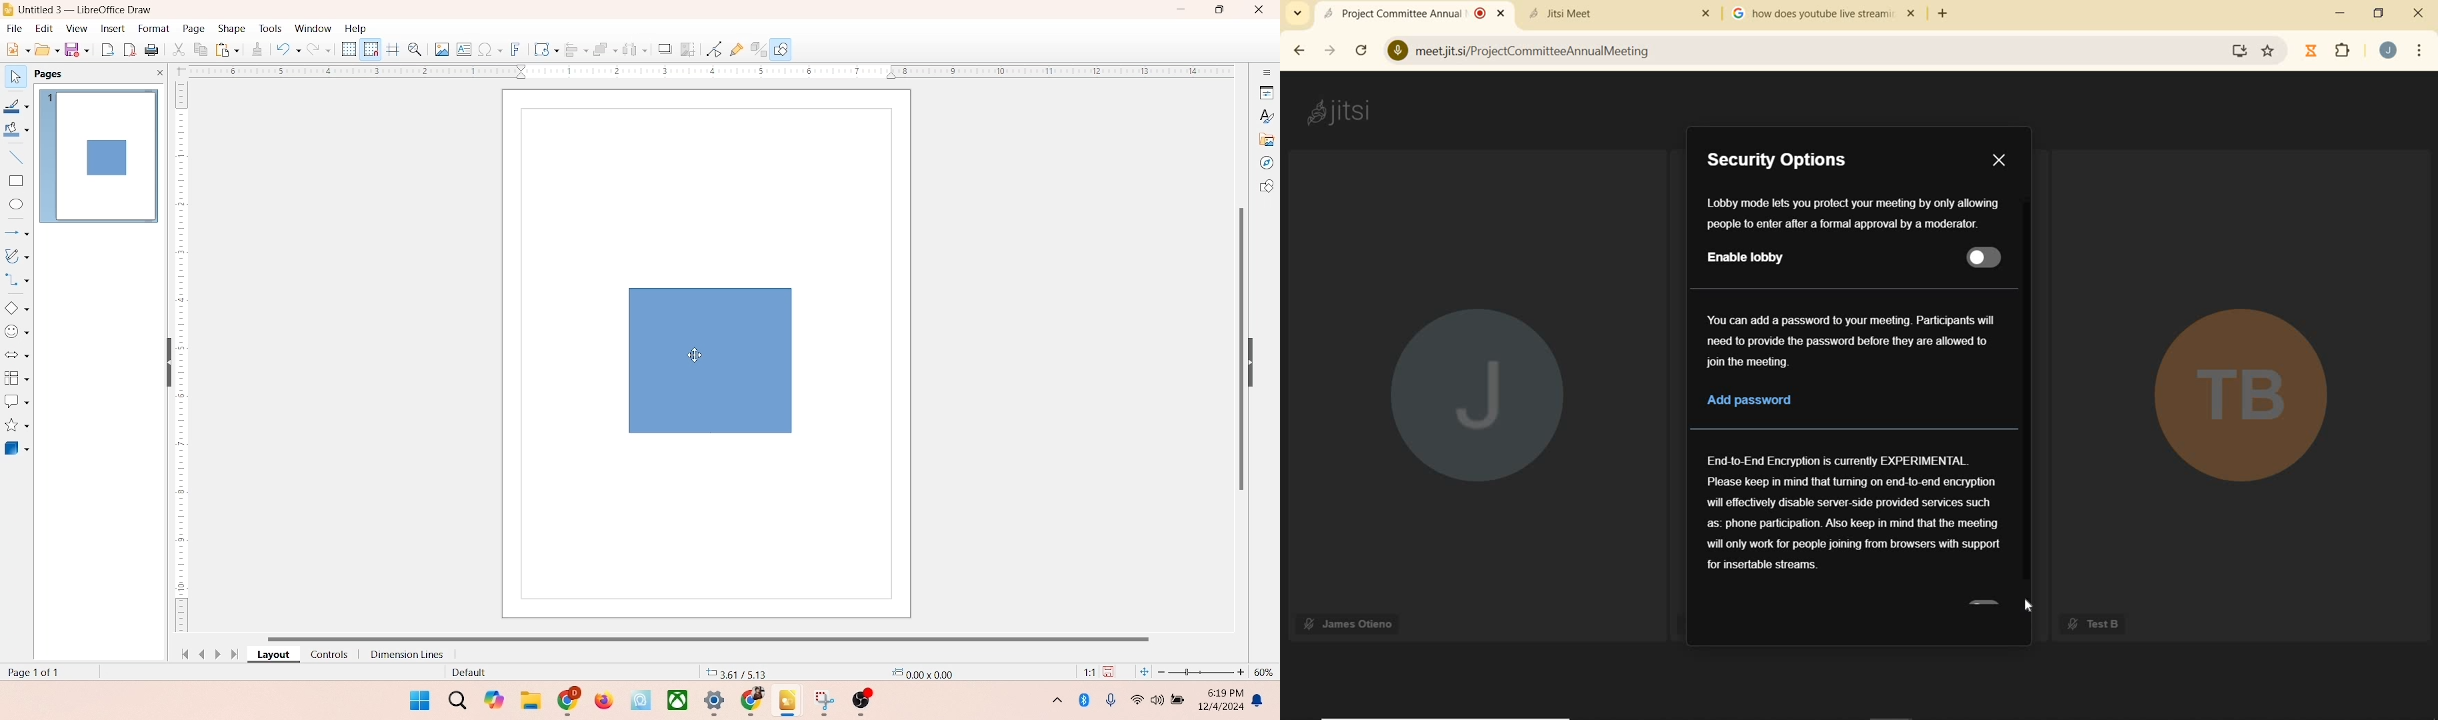  Describe the element at coordinates (1261, 701) in the screenshot. I see `notification` at that location.